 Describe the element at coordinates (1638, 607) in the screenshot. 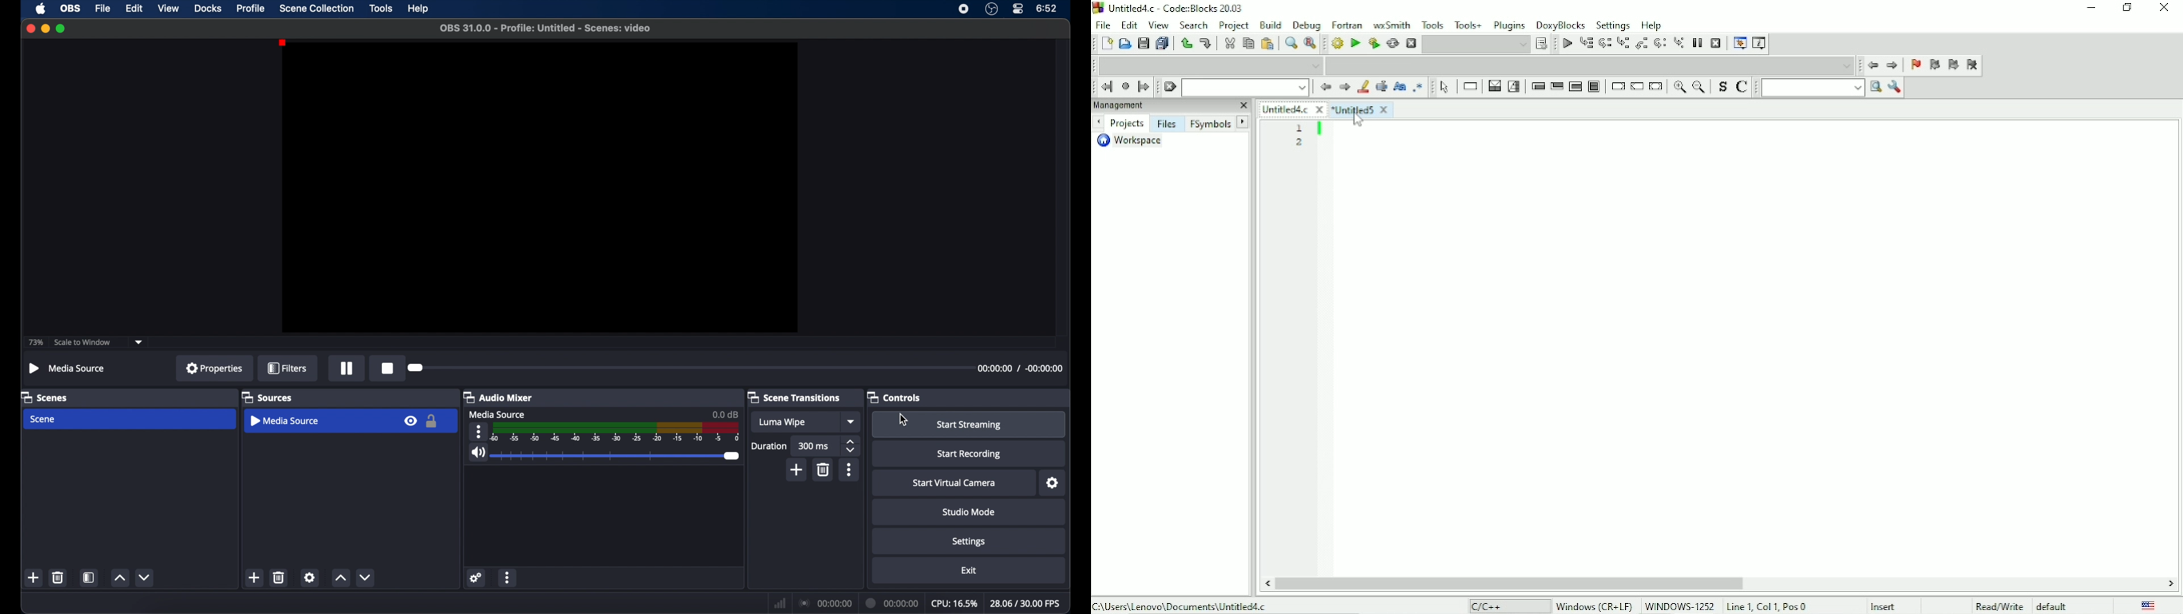

I see `Windows` at that location.